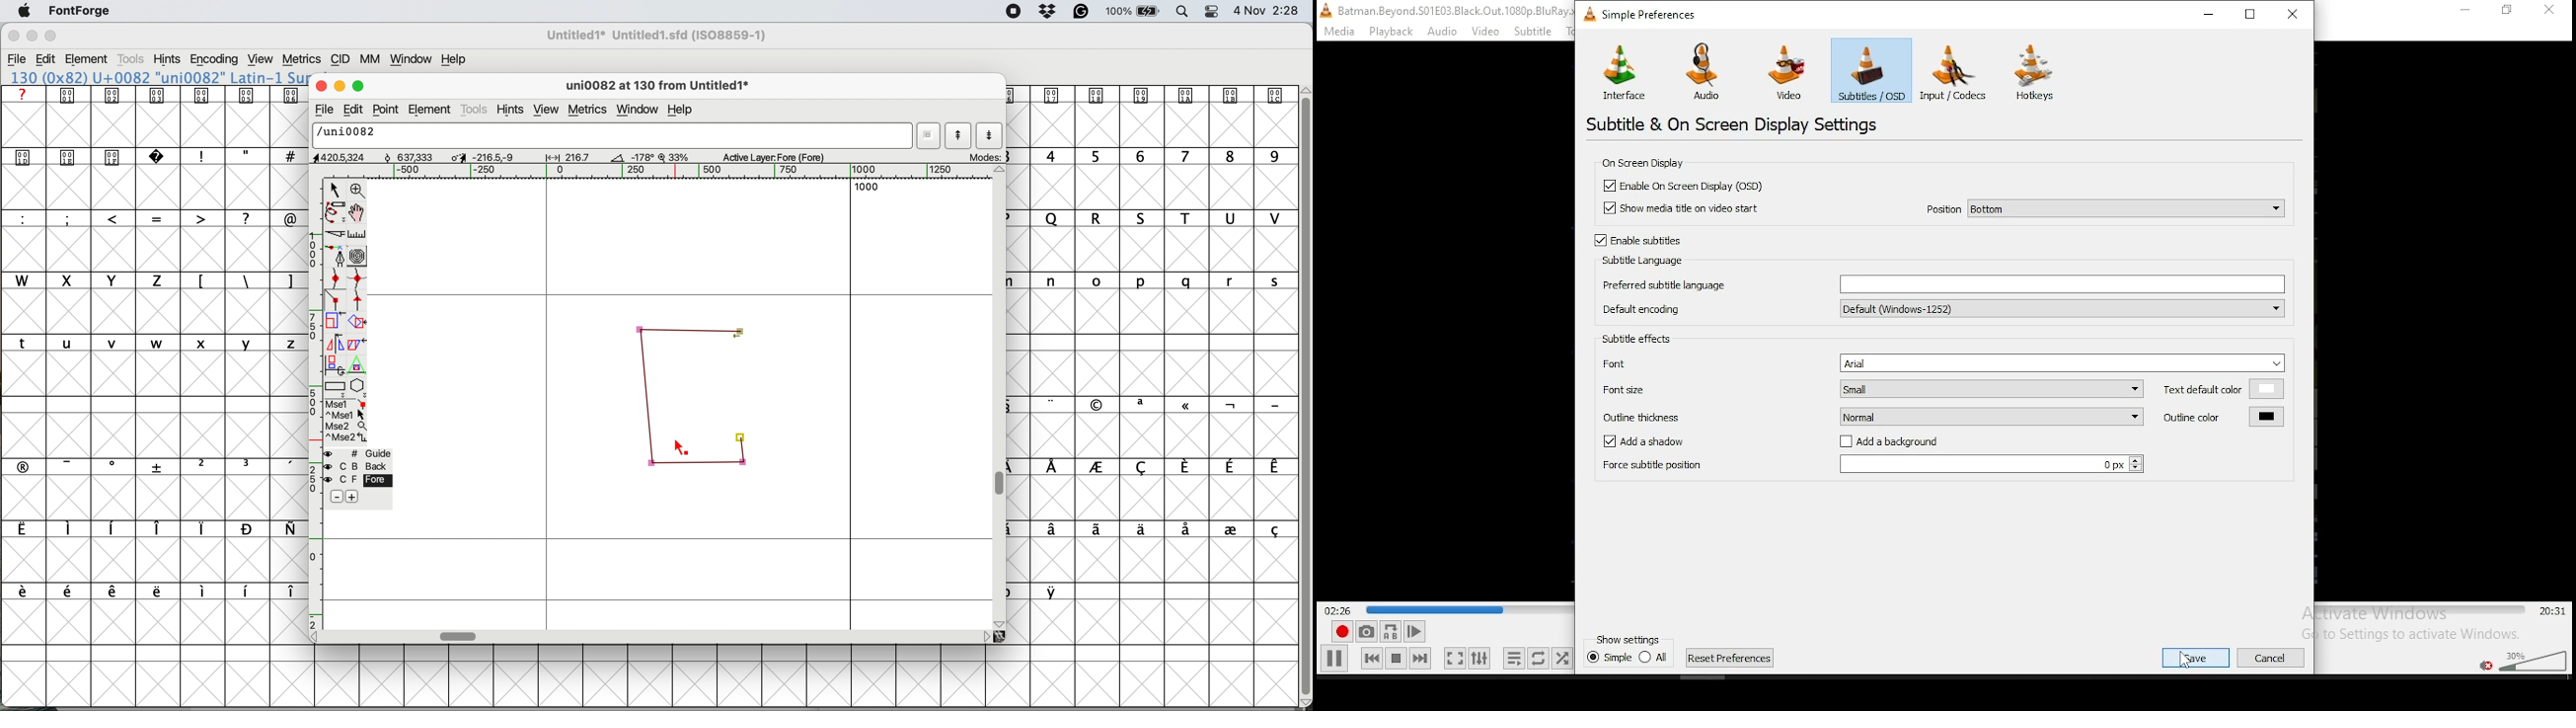 This screenshot has height=728, width=2576. I want to click on show previous letter, so click(960, 135).